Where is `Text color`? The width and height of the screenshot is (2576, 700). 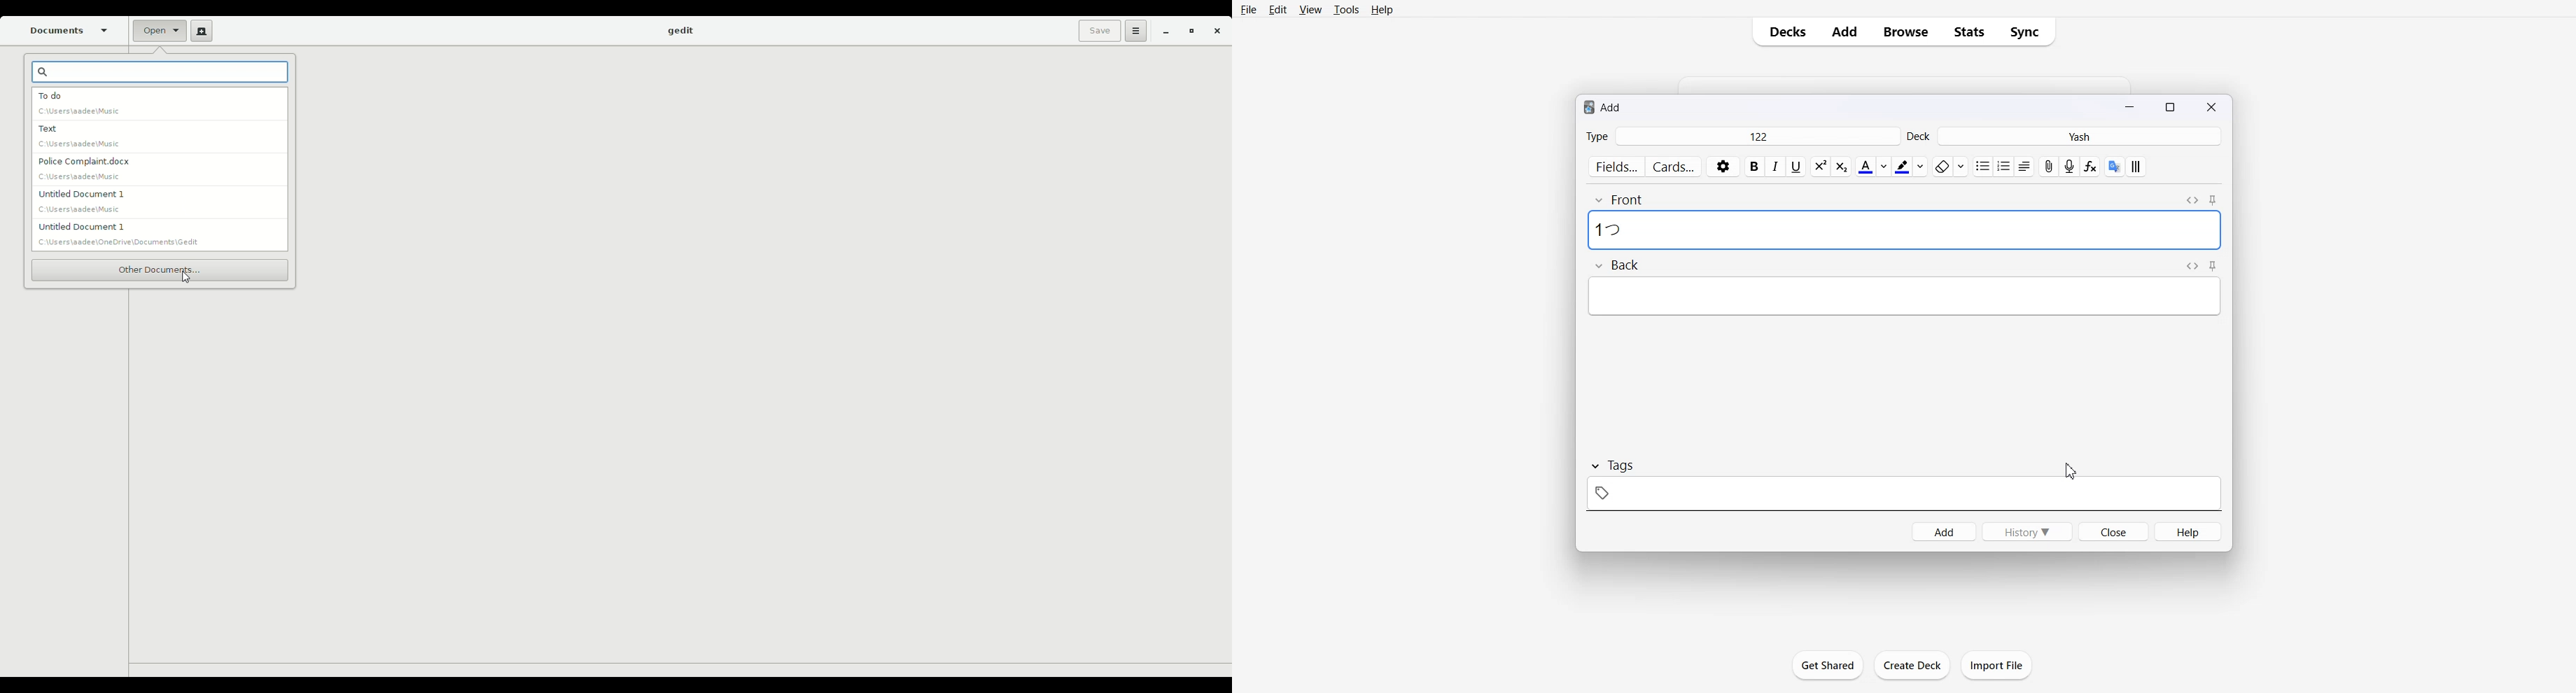 Text color is located at coordinates (1872, 167).